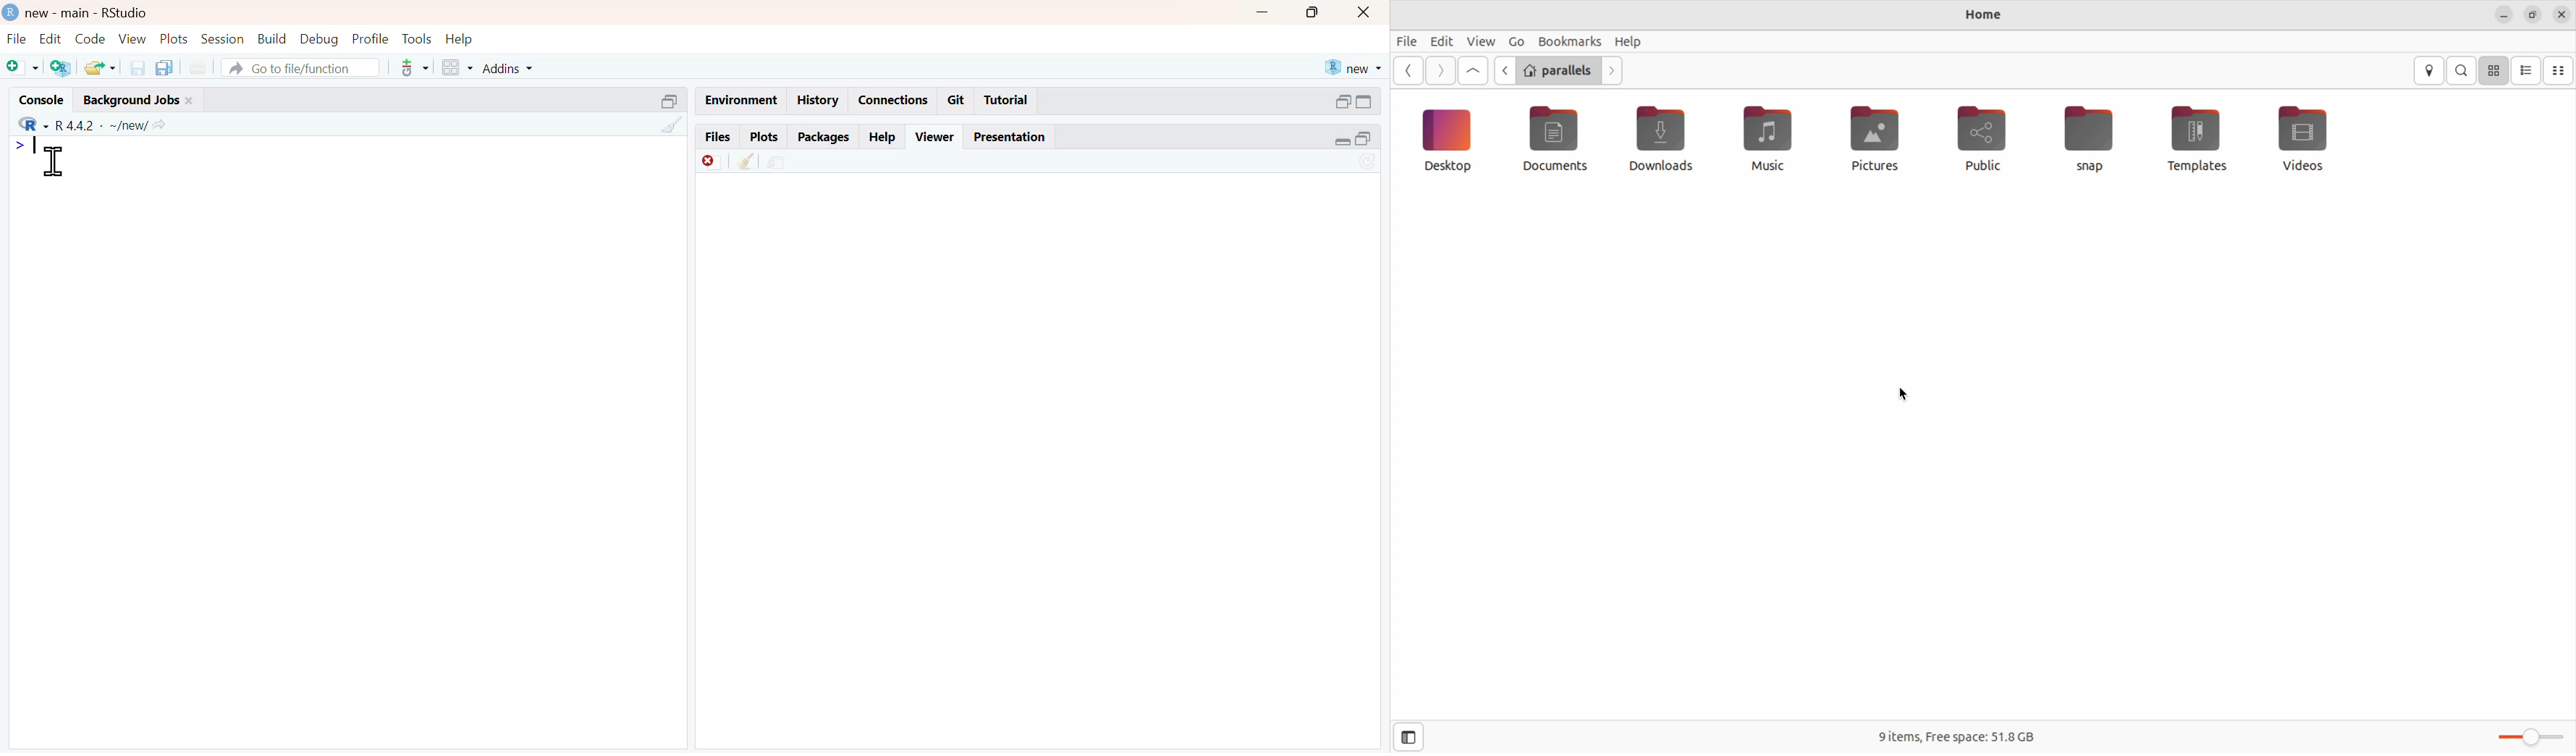  What do you see at coordinates (1980, 15) in the screenshot?
I see `home` at bounding box center [1980, 15].